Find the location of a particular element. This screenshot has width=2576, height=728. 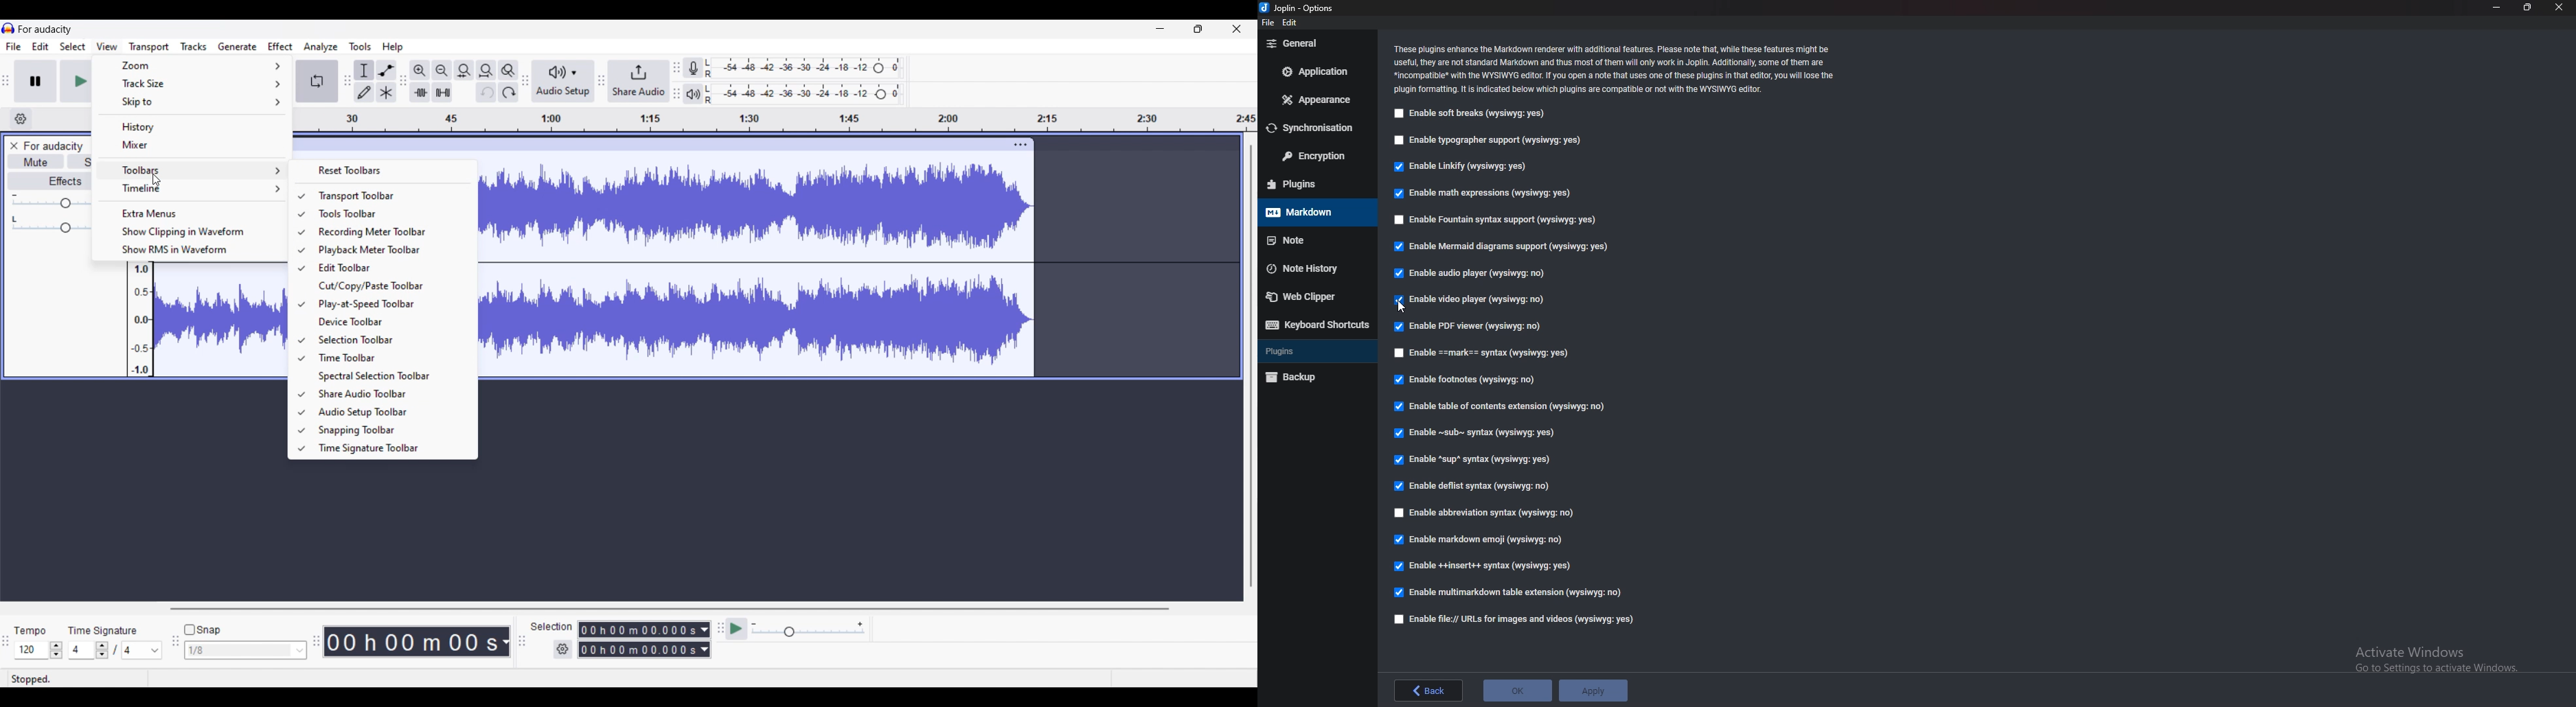

file is located at coordinates (1270, 21).